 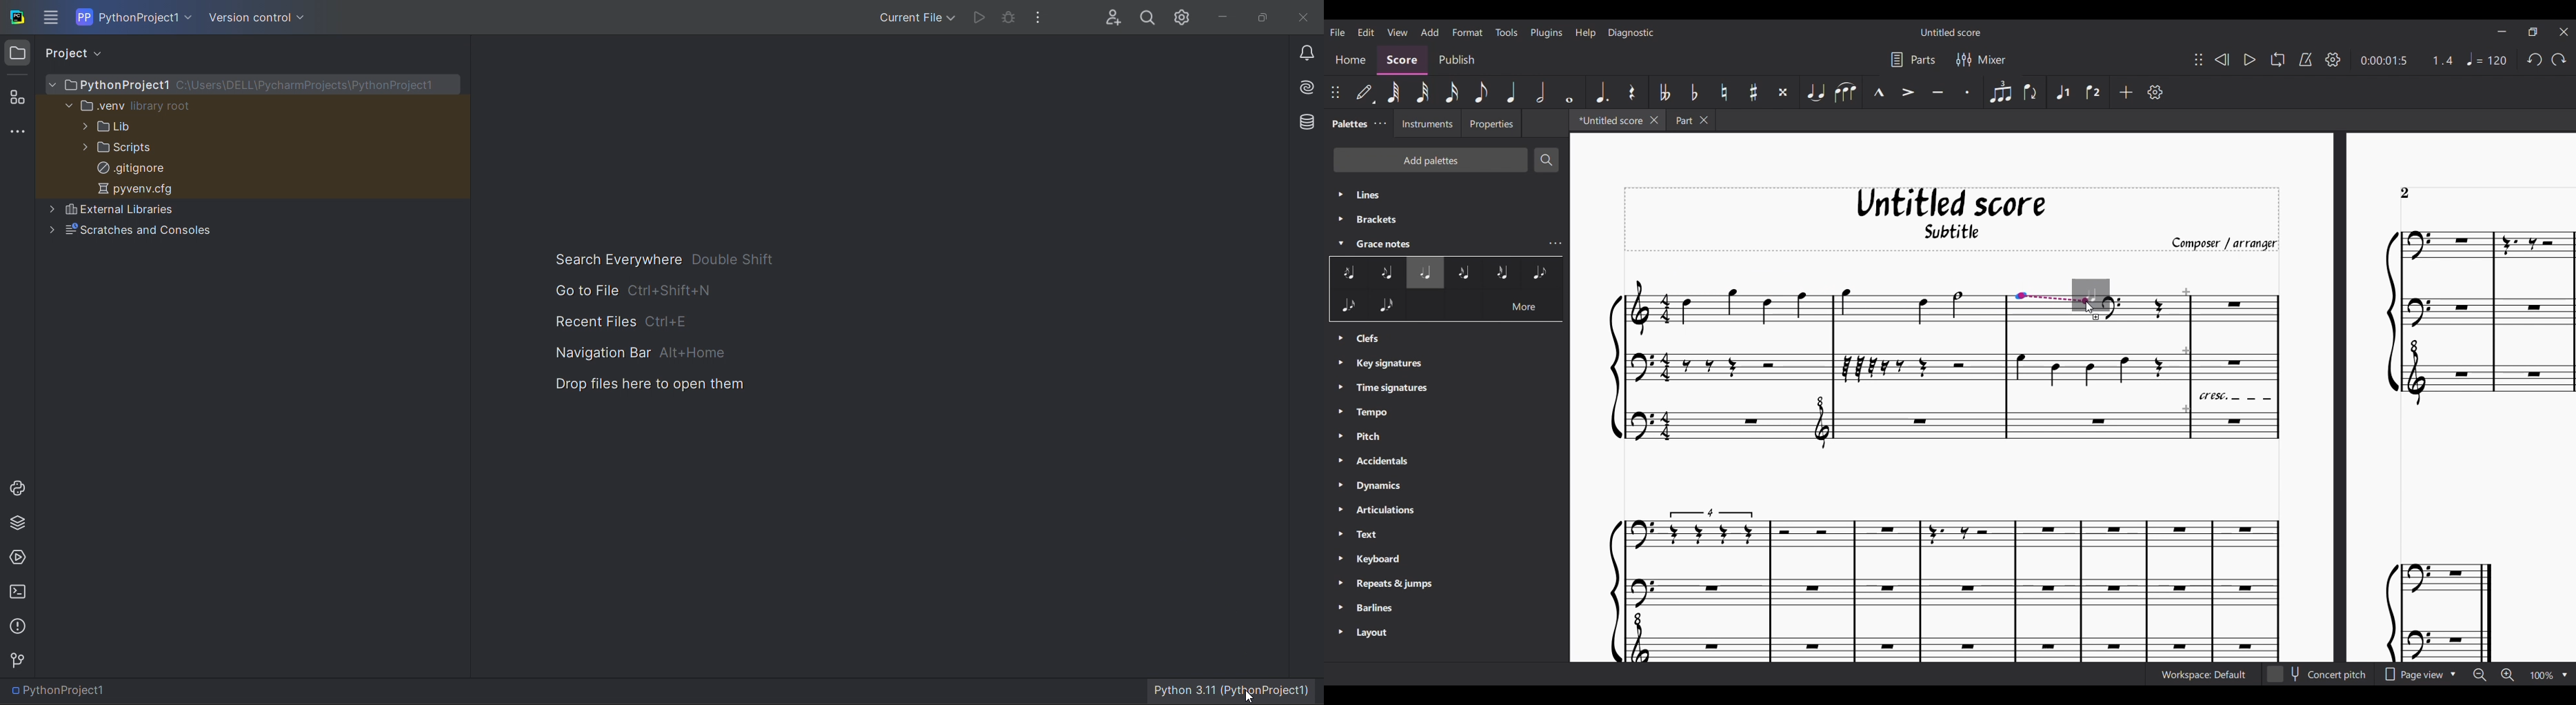 What do you see at coordinates (1878, 92) in the screenshot?
I see `Marcato` at bounding box center [1878, 92].